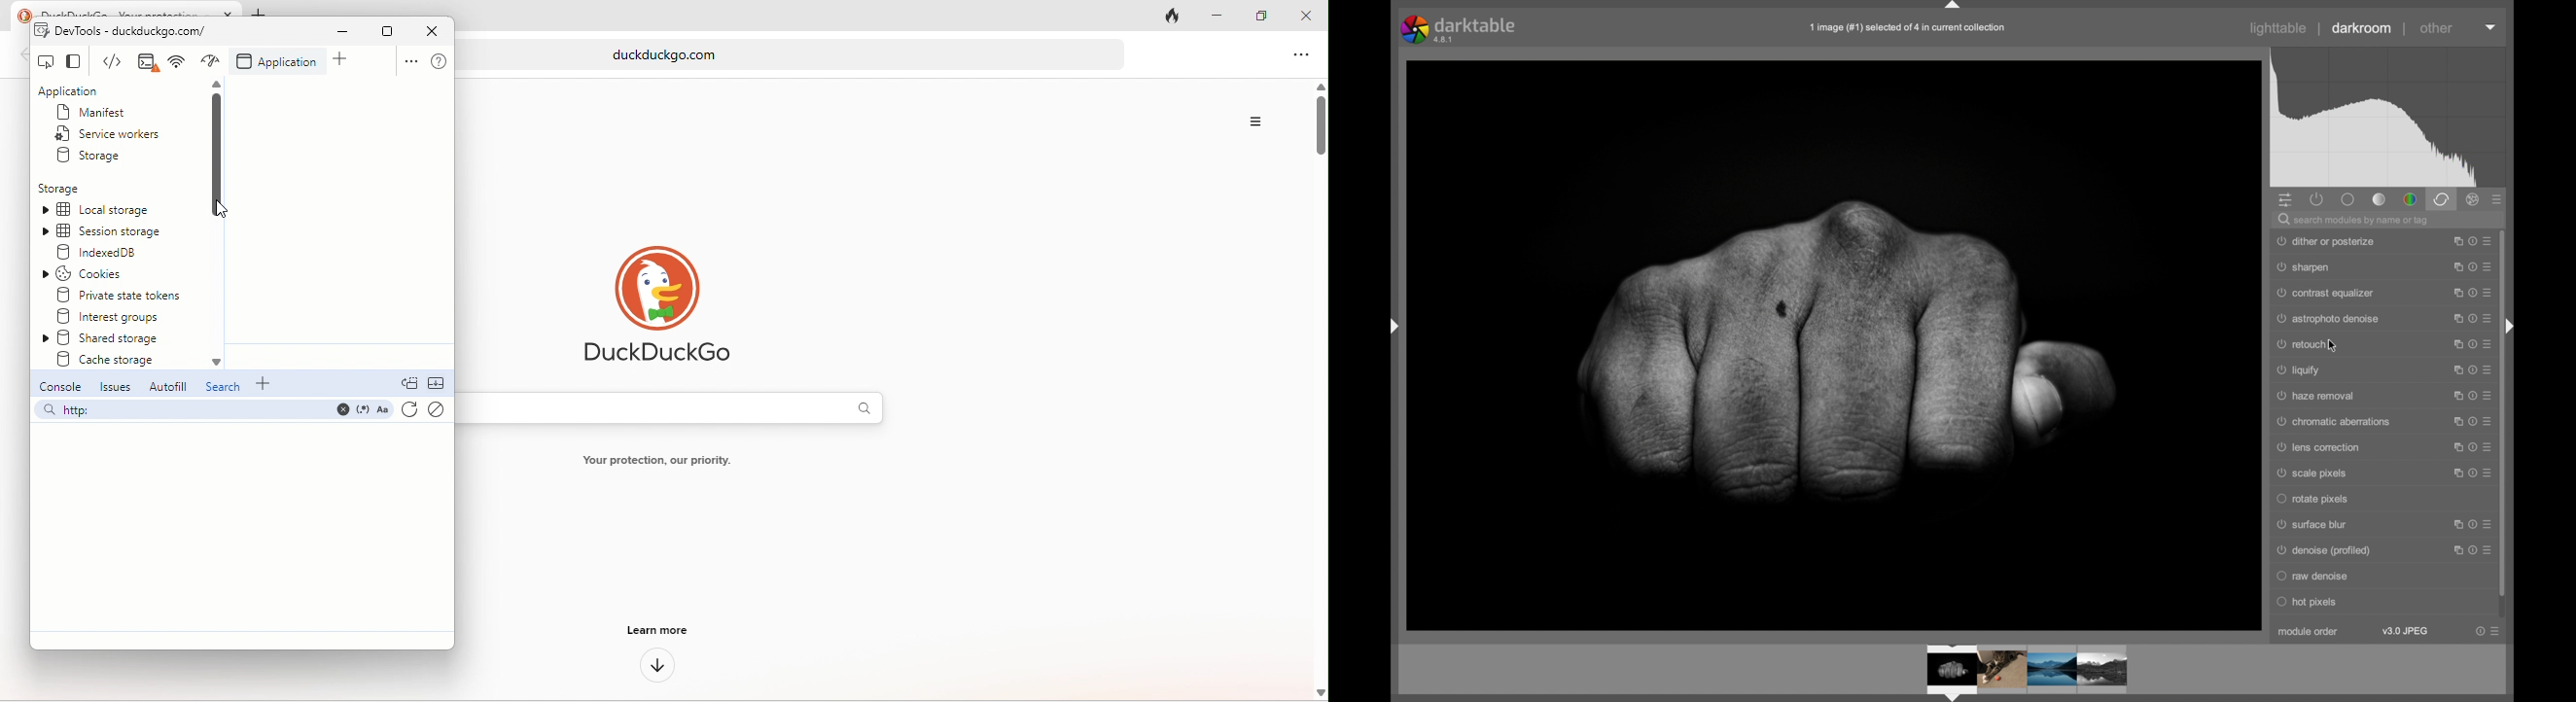 The height and width of the screenshot is (728, 2576). What do you see at coordinates (58, 388) in the screenshot?
I see `console` at bounding box center [58, 388].